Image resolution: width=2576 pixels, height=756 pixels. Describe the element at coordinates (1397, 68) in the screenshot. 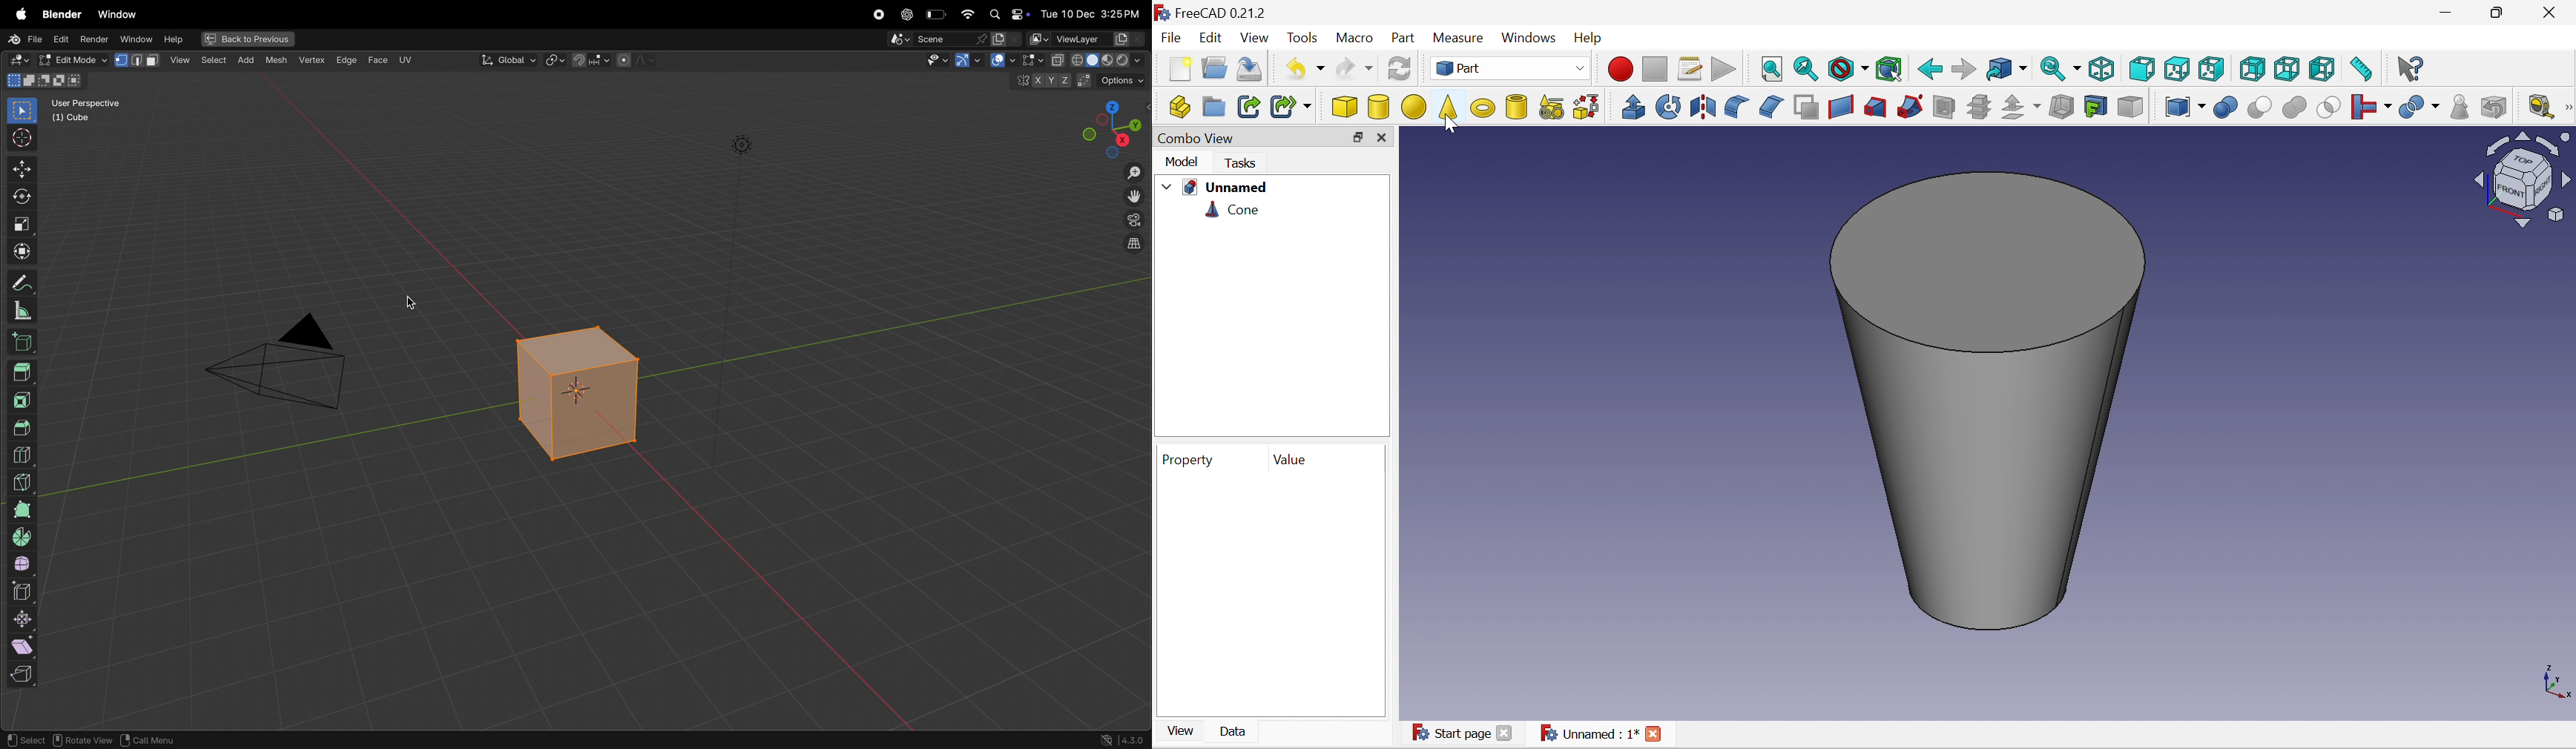

I see `Refresh` at that location.